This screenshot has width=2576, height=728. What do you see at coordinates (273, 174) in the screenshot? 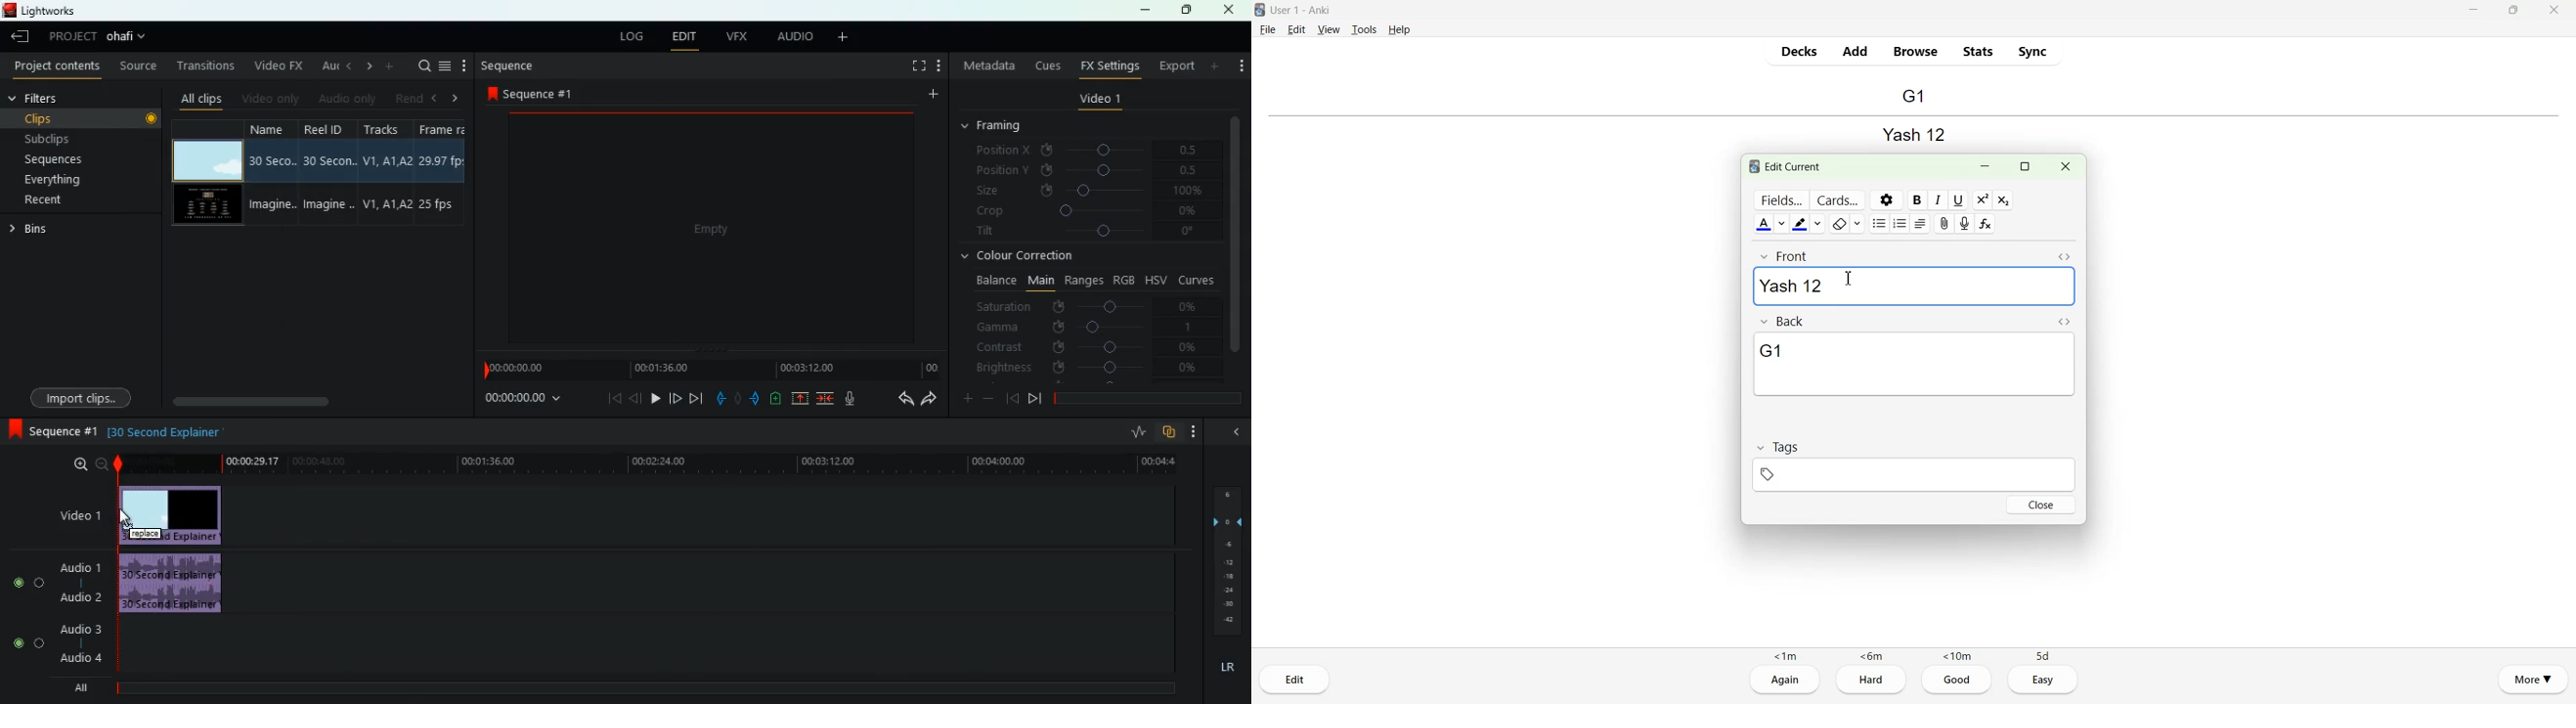
I see `name` at bounding box center [273, 174].